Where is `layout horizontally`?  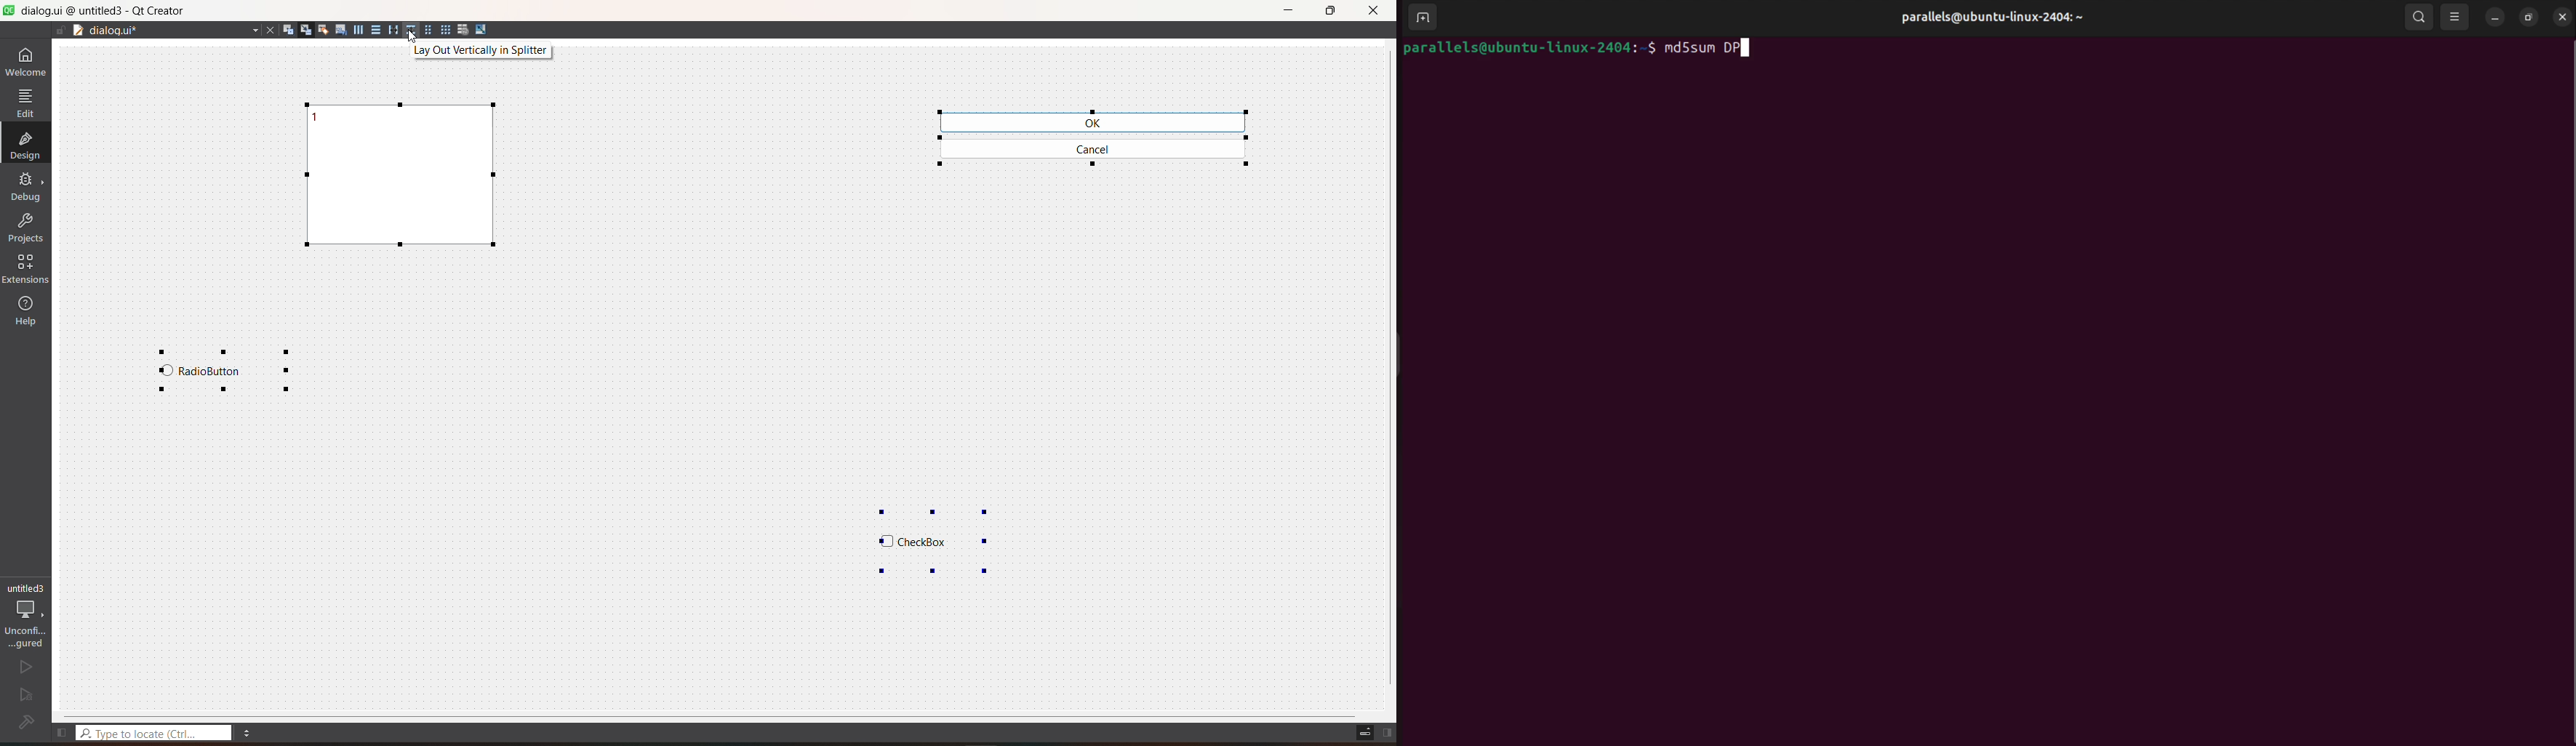 layout horizontally is located at coordinates (357, 29).